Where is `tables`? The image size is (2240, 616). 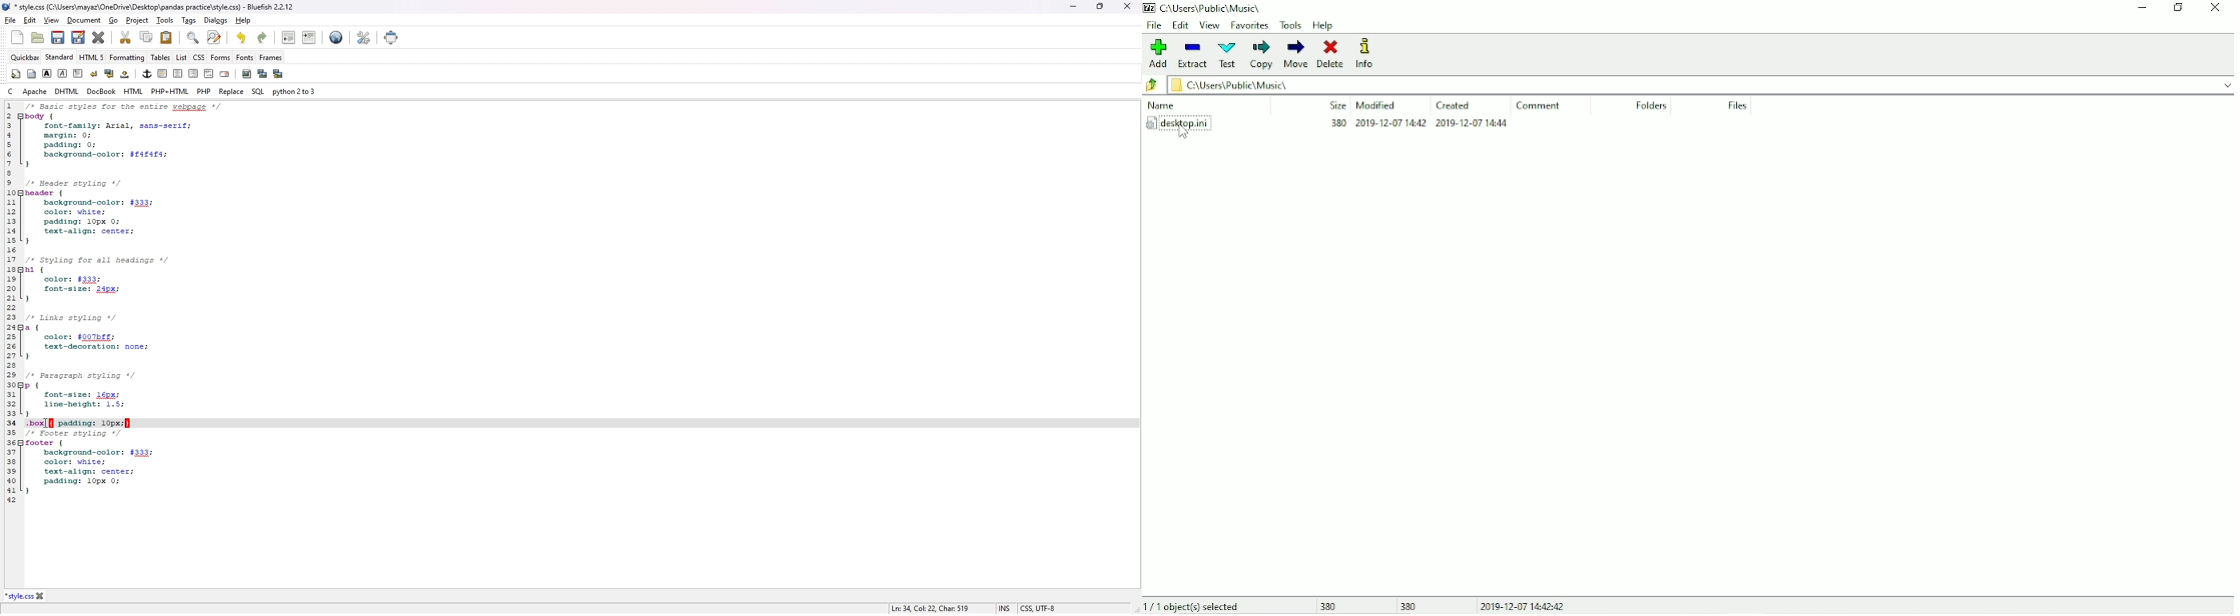 tables is located at coordinates (160, 58).